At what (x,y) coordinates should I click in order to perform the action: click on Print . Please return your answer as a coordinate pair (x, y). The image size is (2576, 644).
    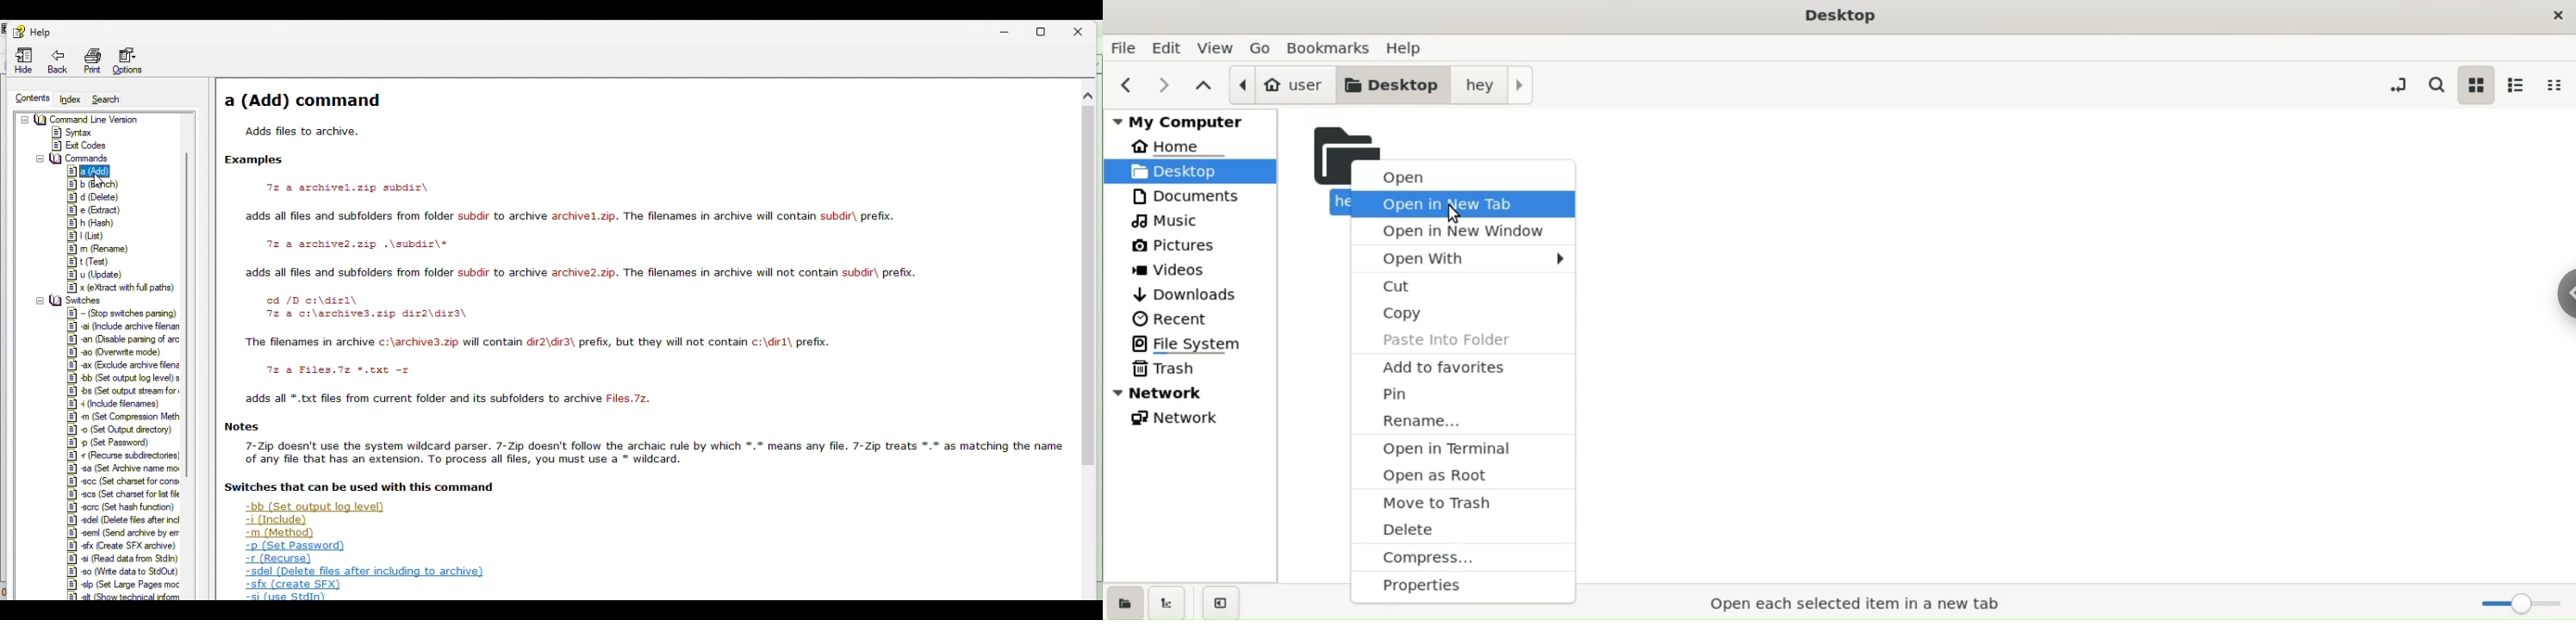
    Looking at the image, I should click on (92, 59).